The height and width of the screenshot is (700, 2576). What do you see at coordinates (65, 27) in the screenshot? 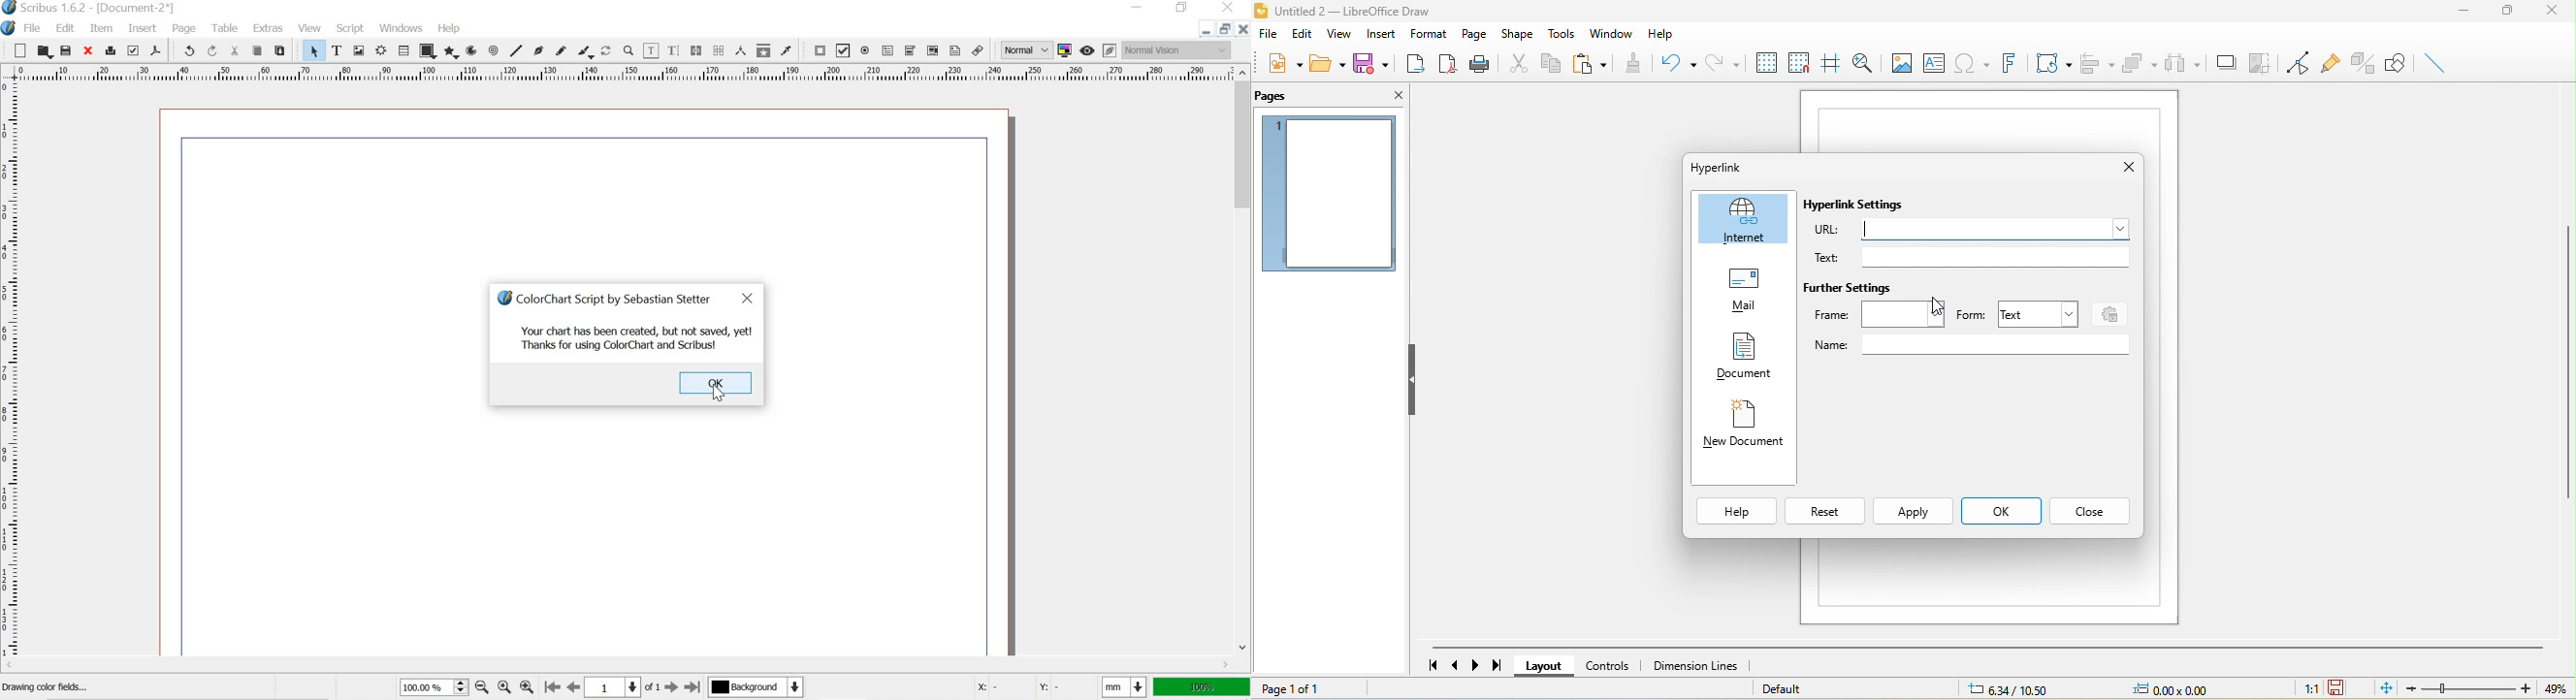
I see `edit` at bounding box center [65, 27].